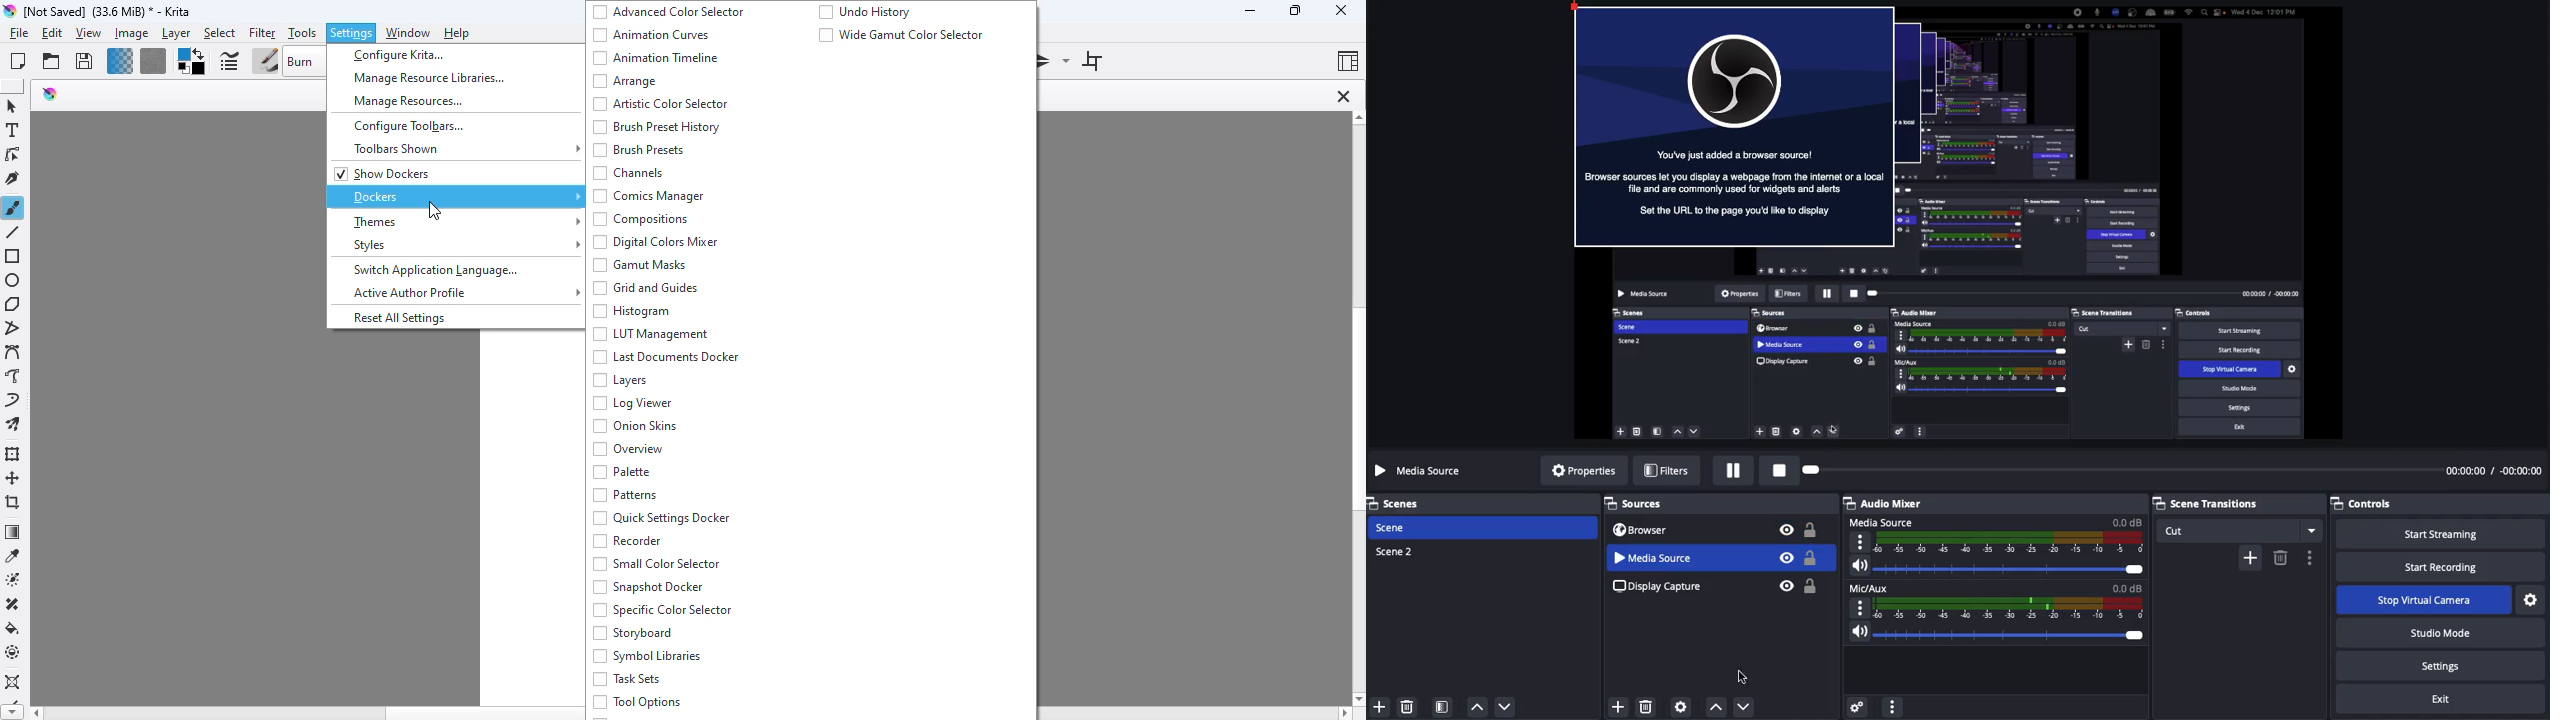 The width and height of the screenshot is (2576, 728). Describe the element at coordinates (1391, 528) in the screenshot. I see `Scene 1` at that location.